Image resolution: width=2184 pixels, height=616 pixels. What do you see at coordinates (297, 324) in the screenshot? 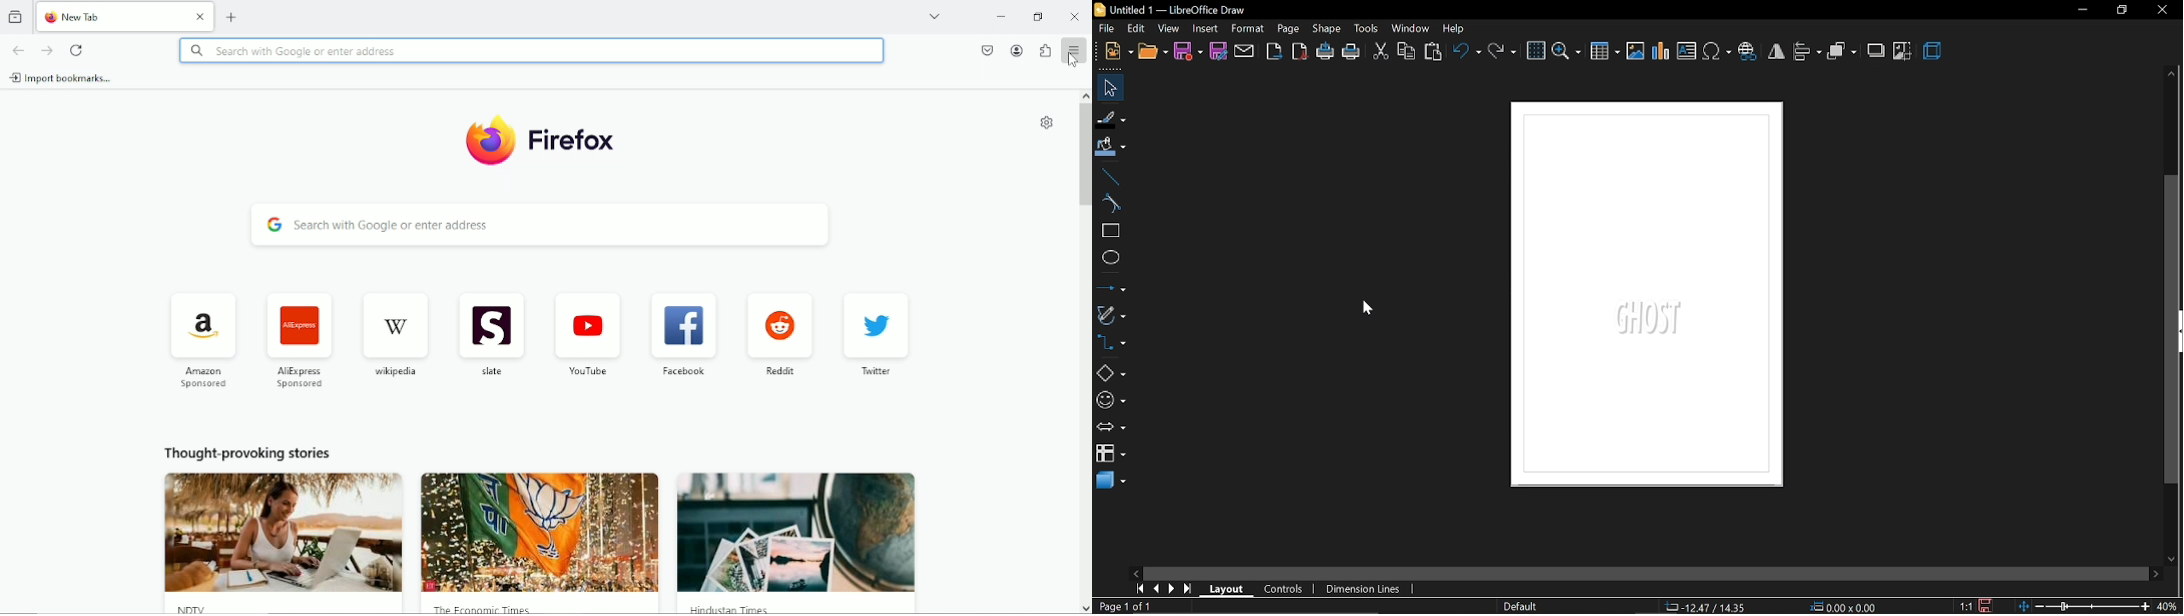
I see `icon` at bounding box center [297, 324].